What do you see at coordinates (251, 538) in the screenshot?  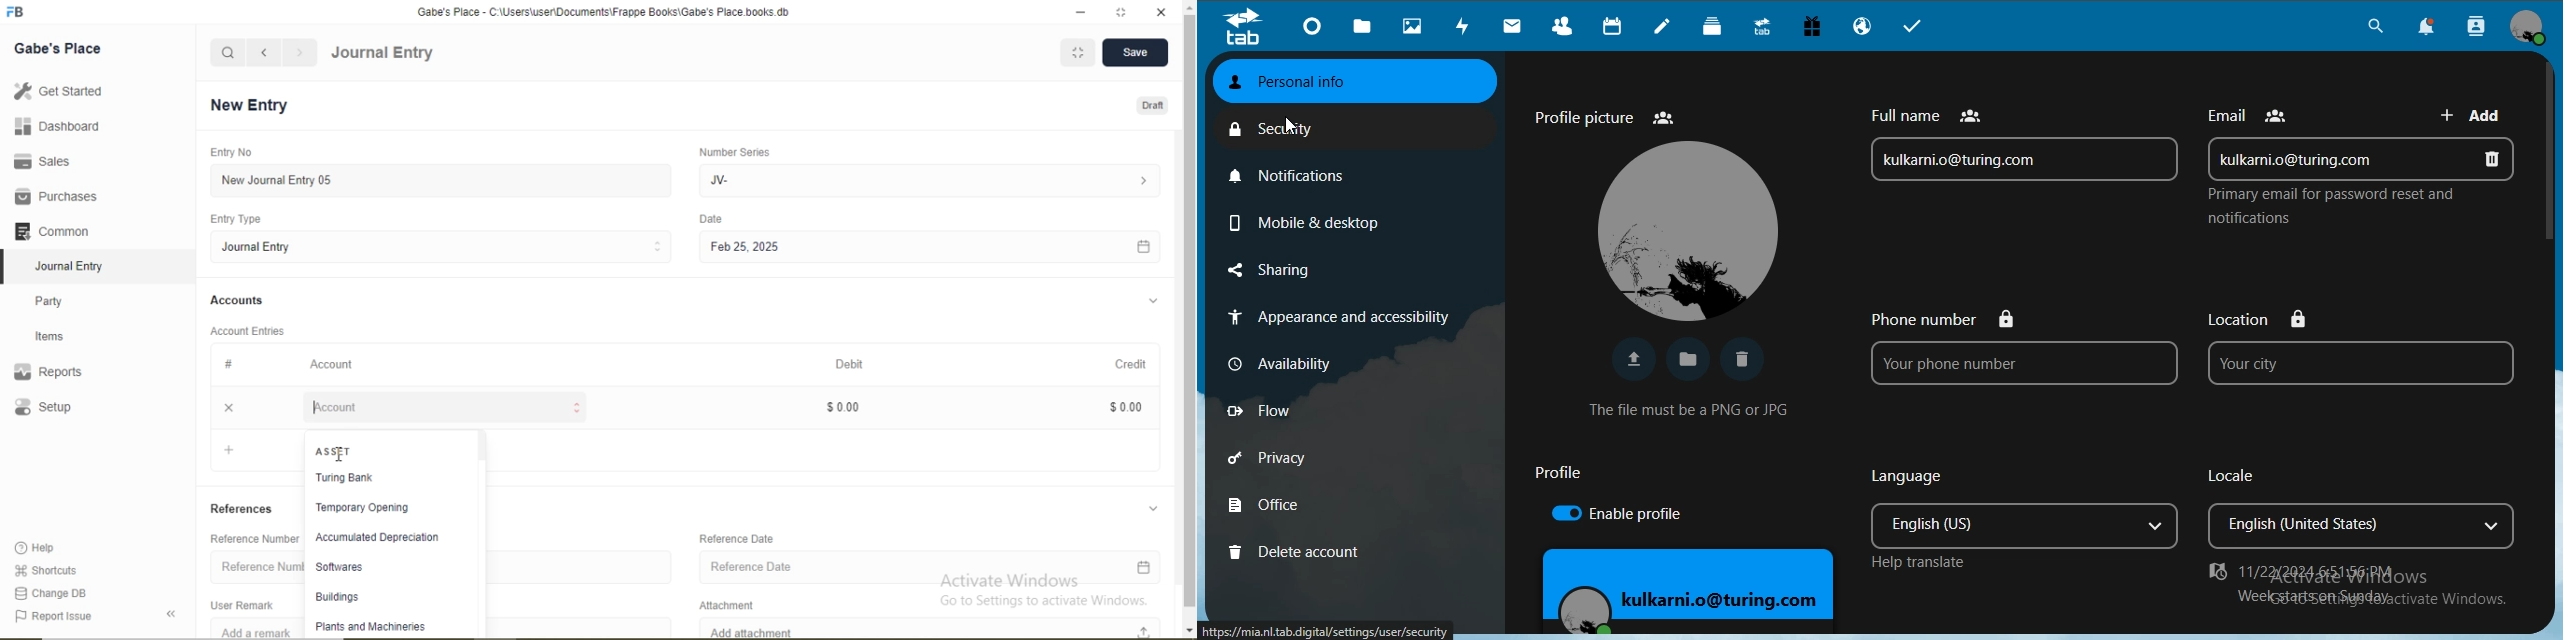 I see `Reference Number` at bounding box center [251, 538].